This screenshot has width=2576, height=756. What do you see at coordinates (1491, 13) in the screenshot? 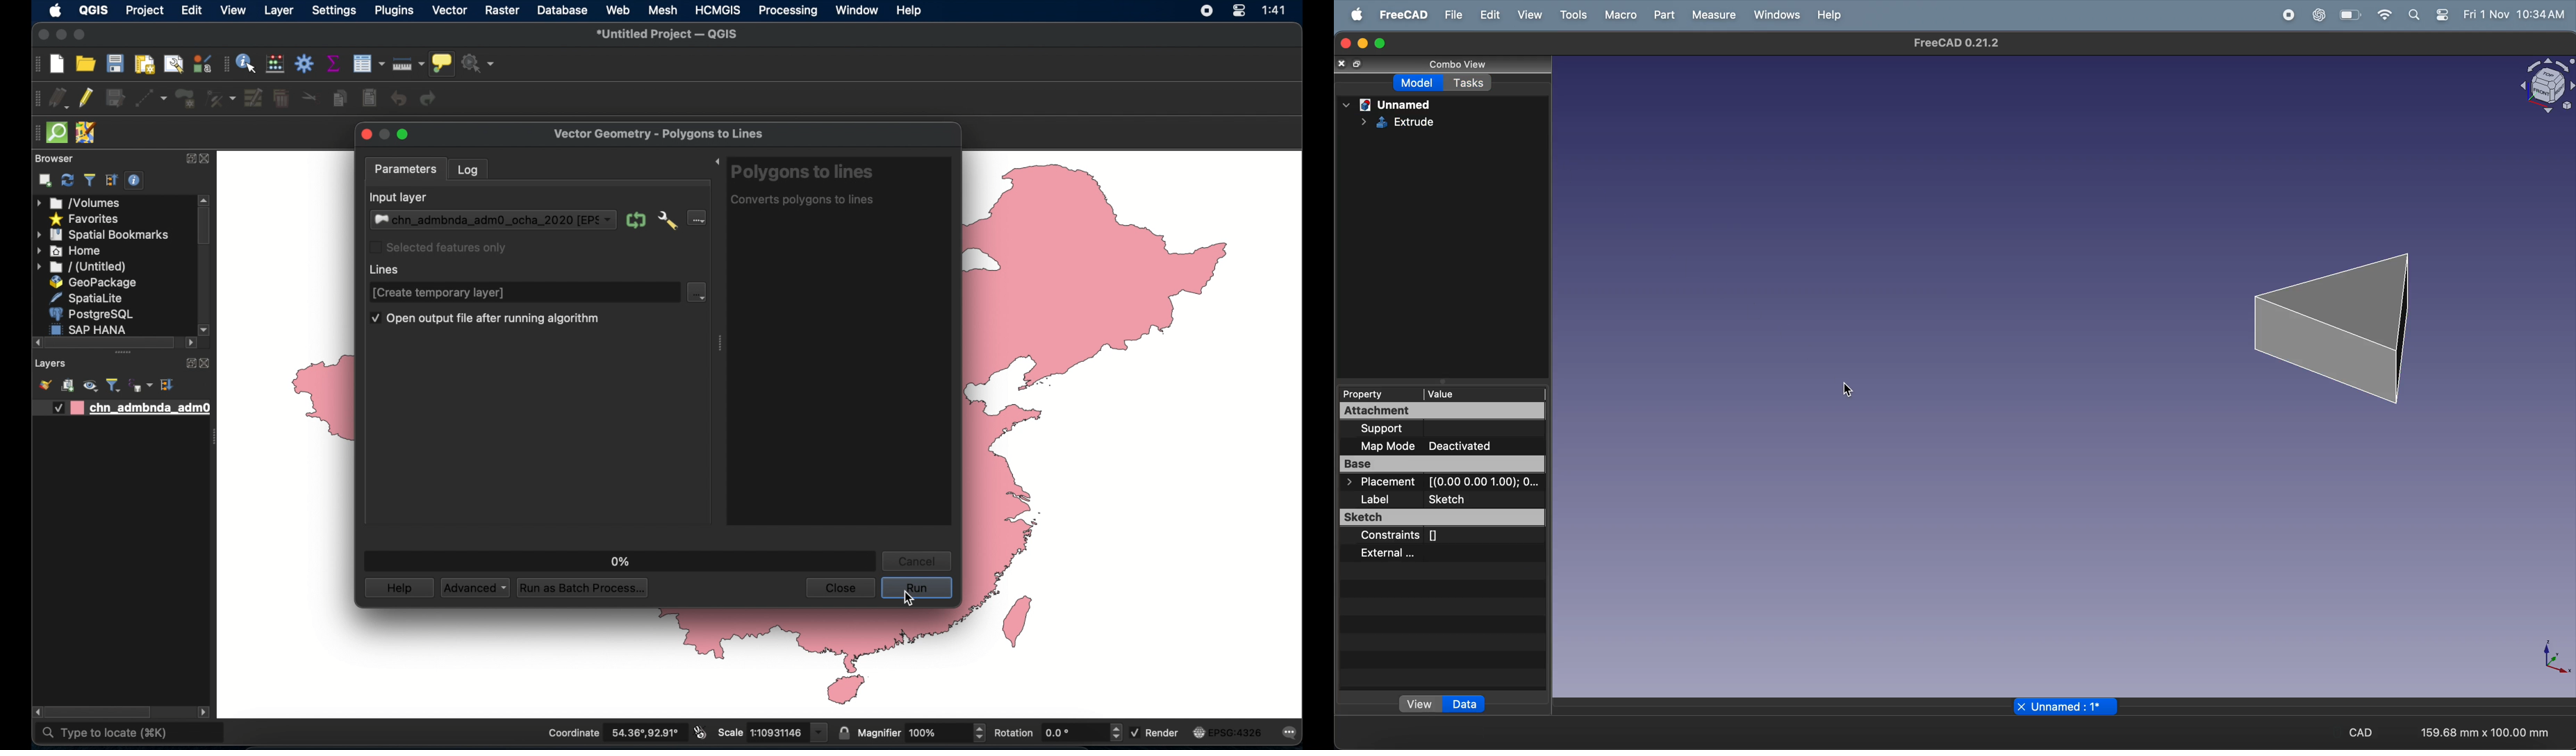
I see `edit` at bounding box center [1491, 13].